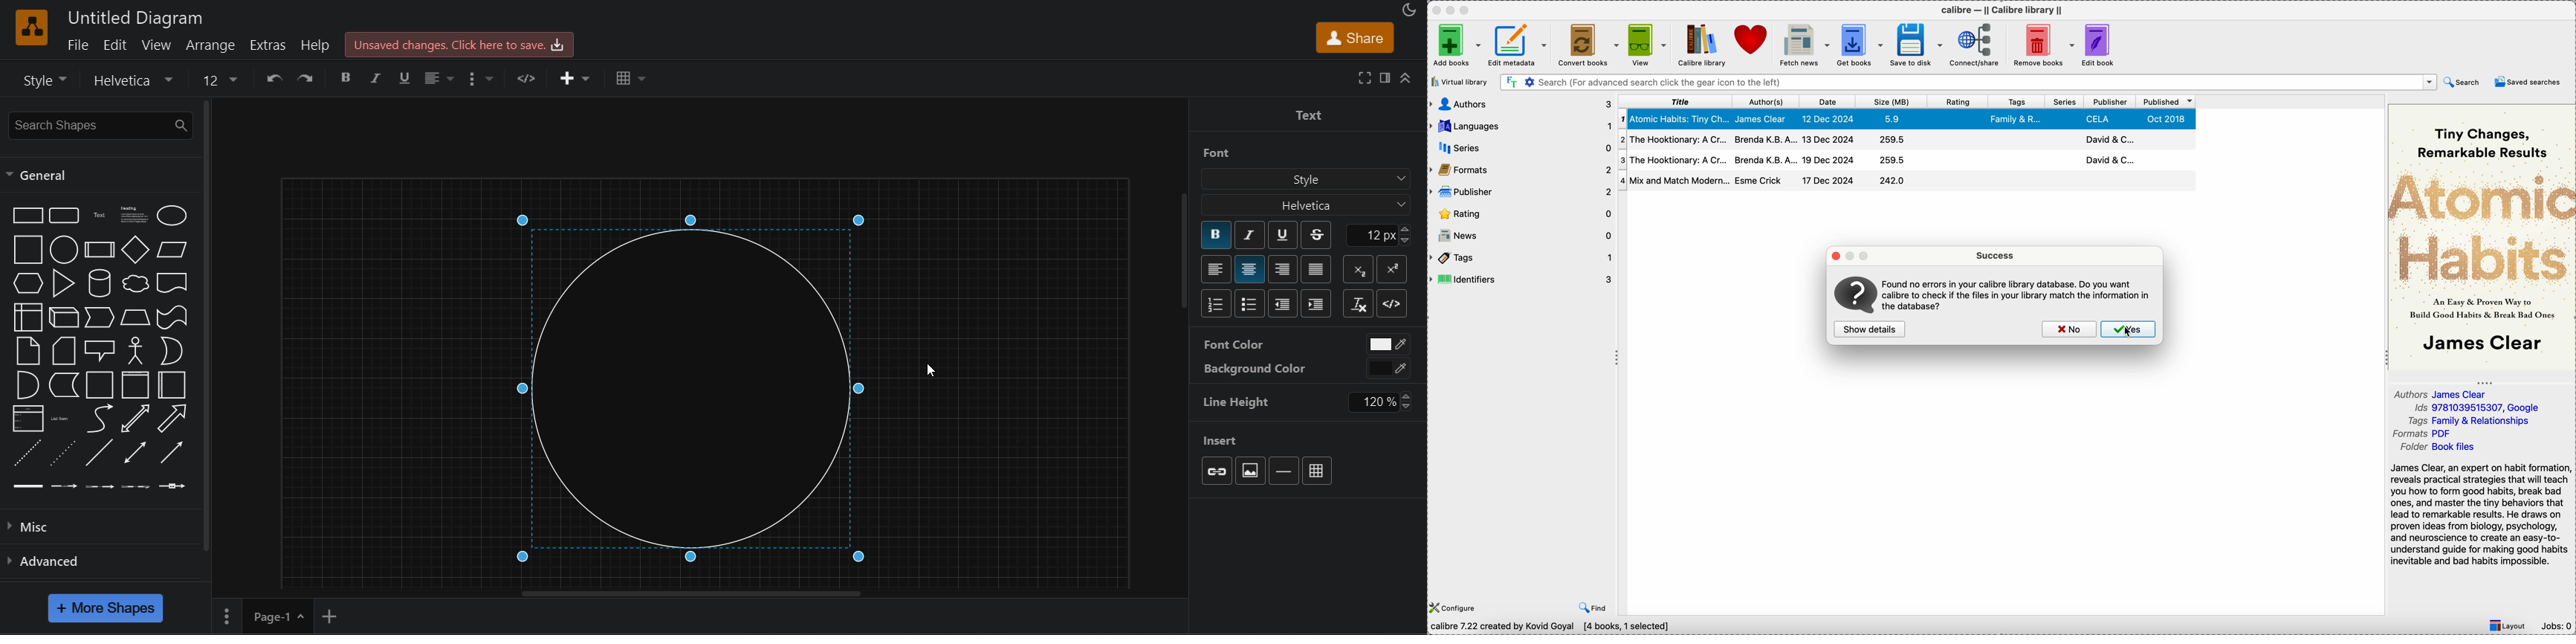 The height and width of the screenshot is (644, 2576). What do you see at coordinates (1975, 46) in the screenshot?
I see `connect/share` at bounding box center [1975, 46].